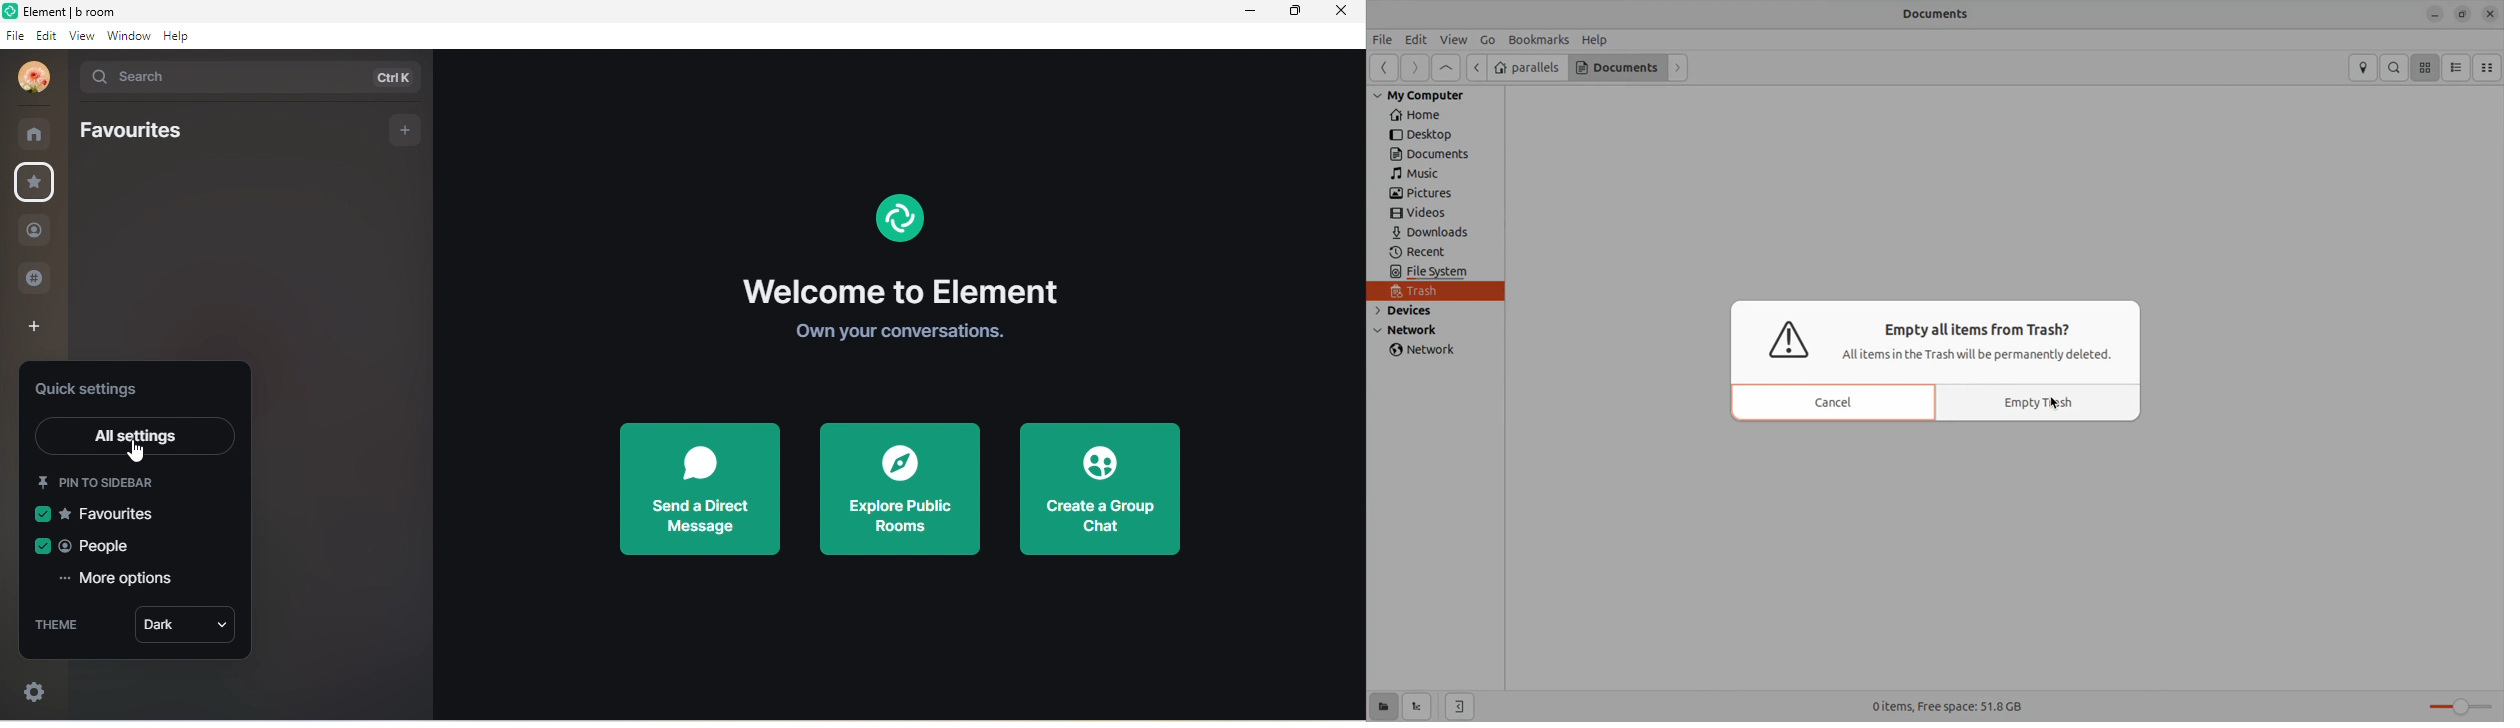  I want to click on theme, so click(63, 625).